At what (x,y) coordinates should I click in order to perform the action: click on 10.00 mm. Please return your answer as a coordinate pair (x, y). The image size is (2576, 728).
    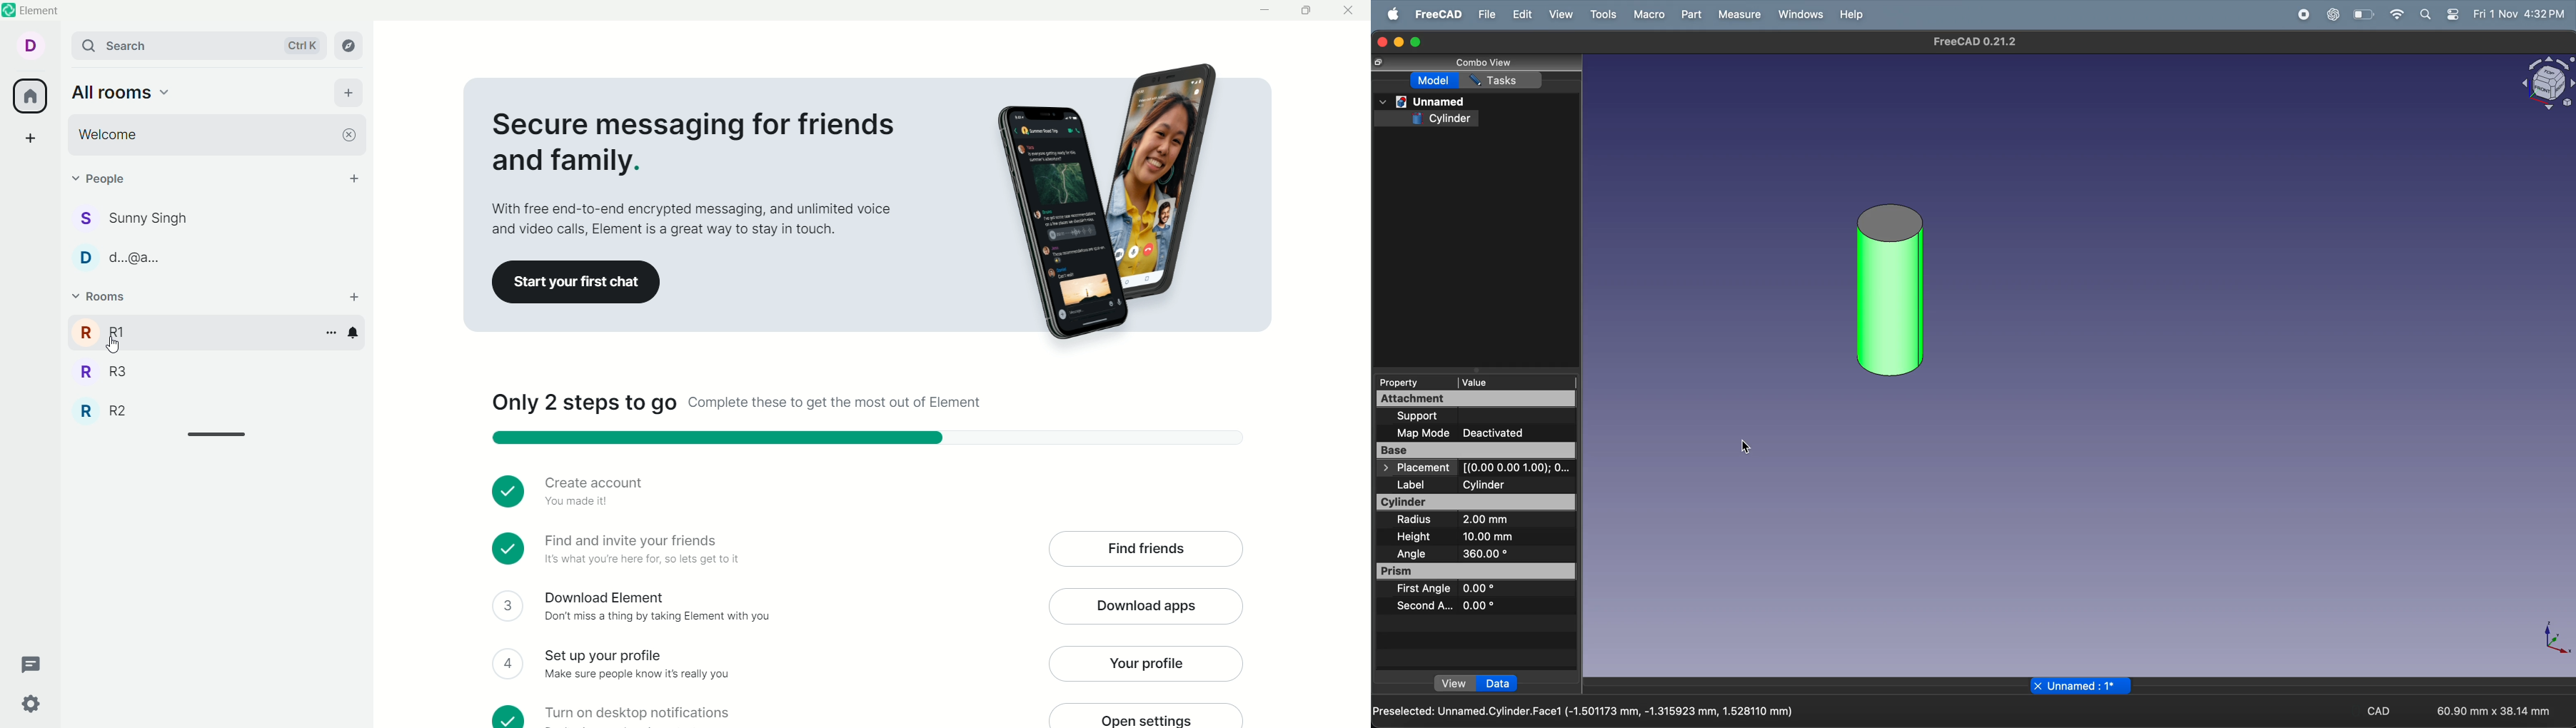
    Looking at the image, I should click on (1494, 537).